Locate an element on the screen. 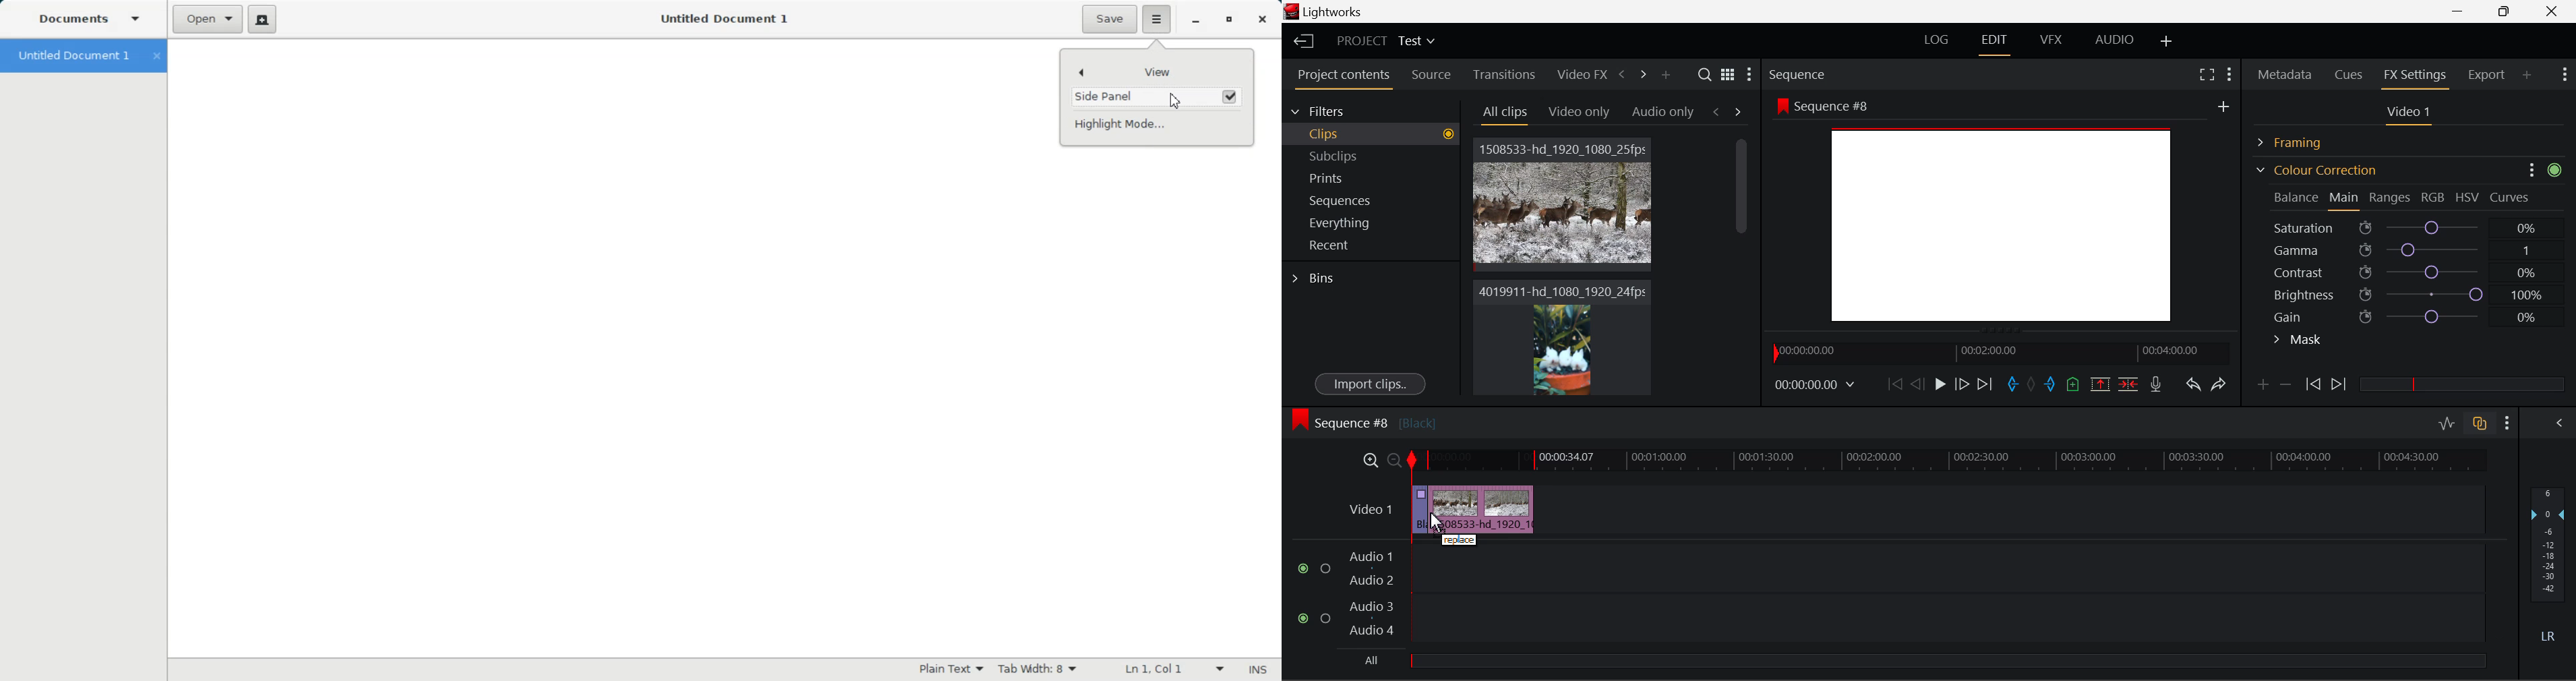 The image size is (2576, 700). DRAG_TO Cursor Position is located at coordinates (1439, 521).